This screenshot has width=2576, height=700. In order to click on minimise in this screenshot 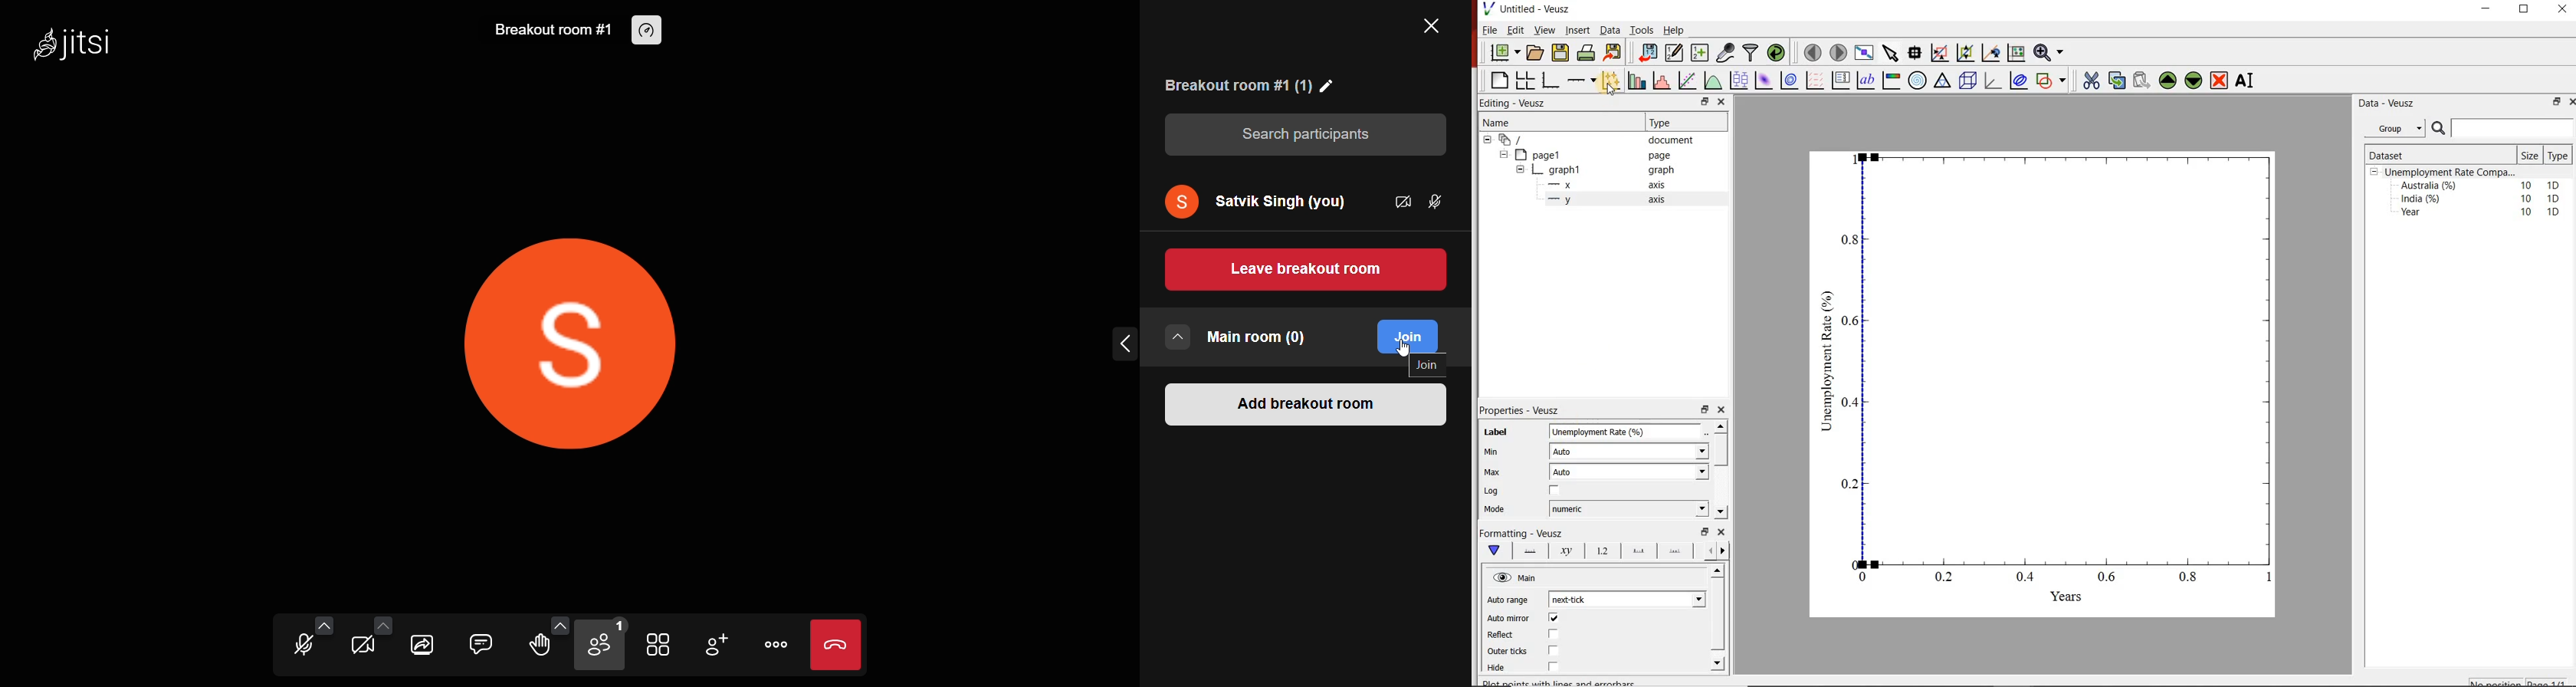, I will do `click(1706, 101)`.